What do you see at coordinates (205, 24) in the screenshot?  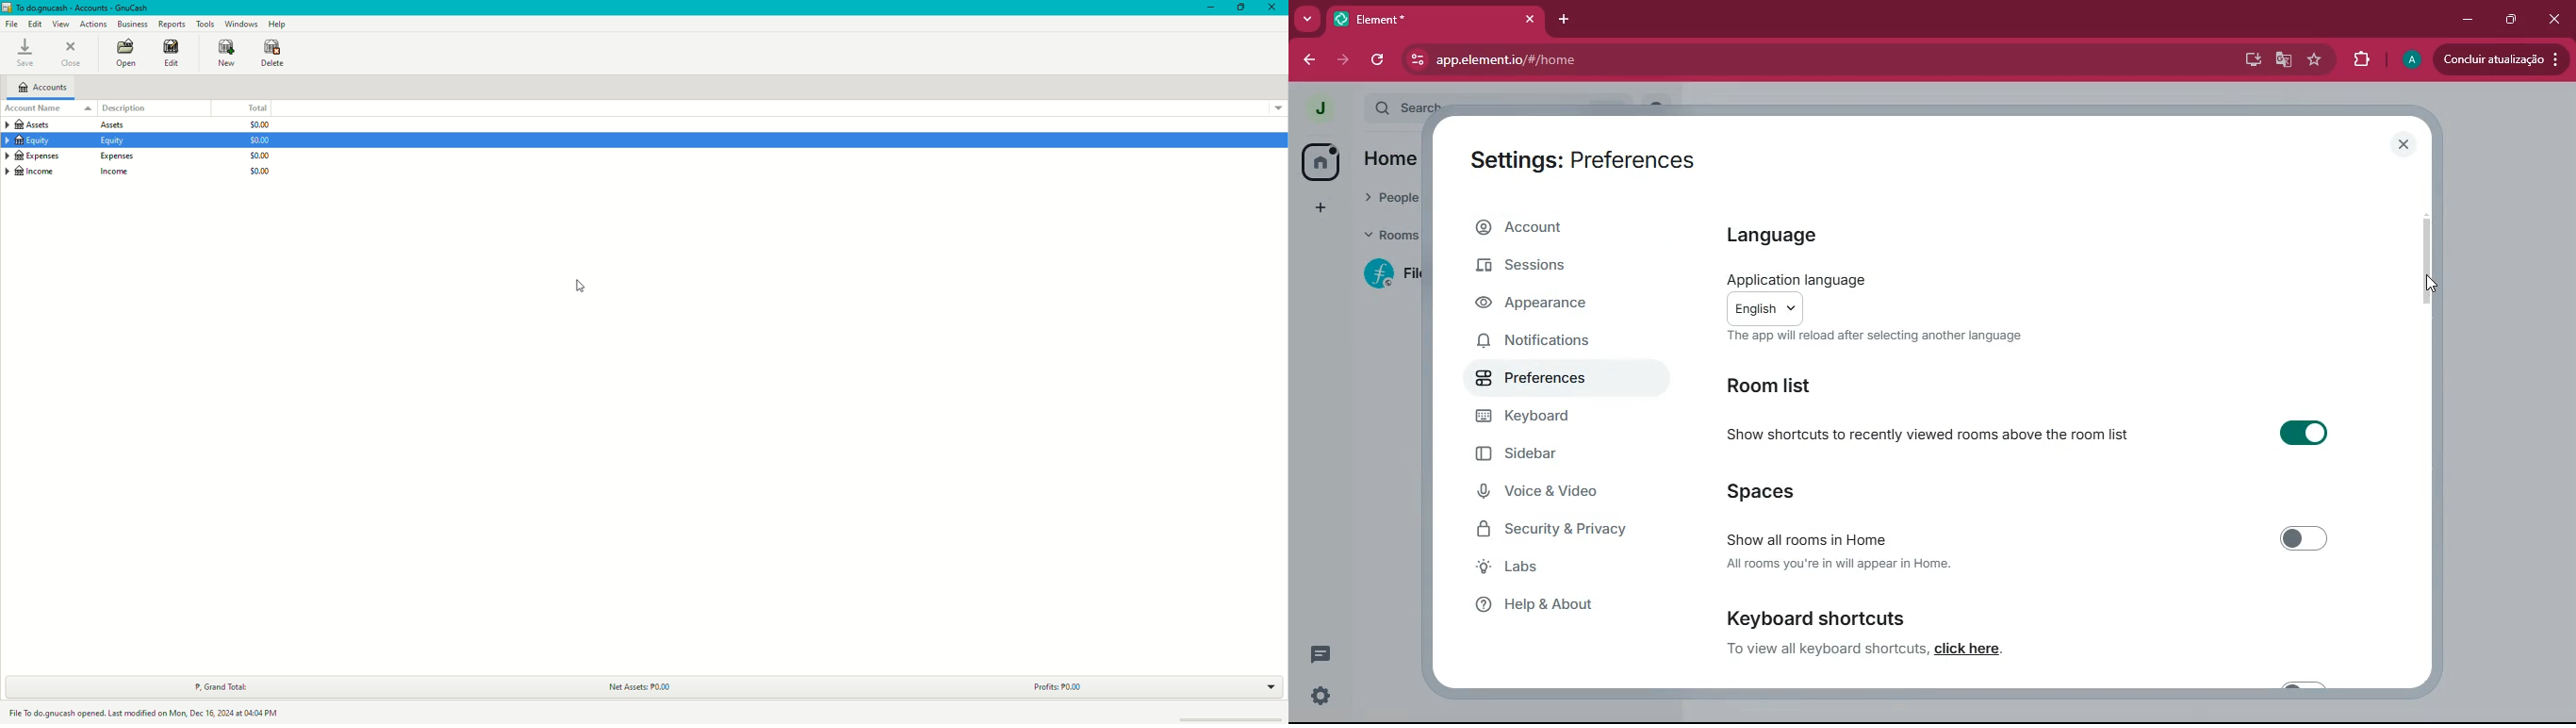 I see `Tools` at bounding box center [205, 24].